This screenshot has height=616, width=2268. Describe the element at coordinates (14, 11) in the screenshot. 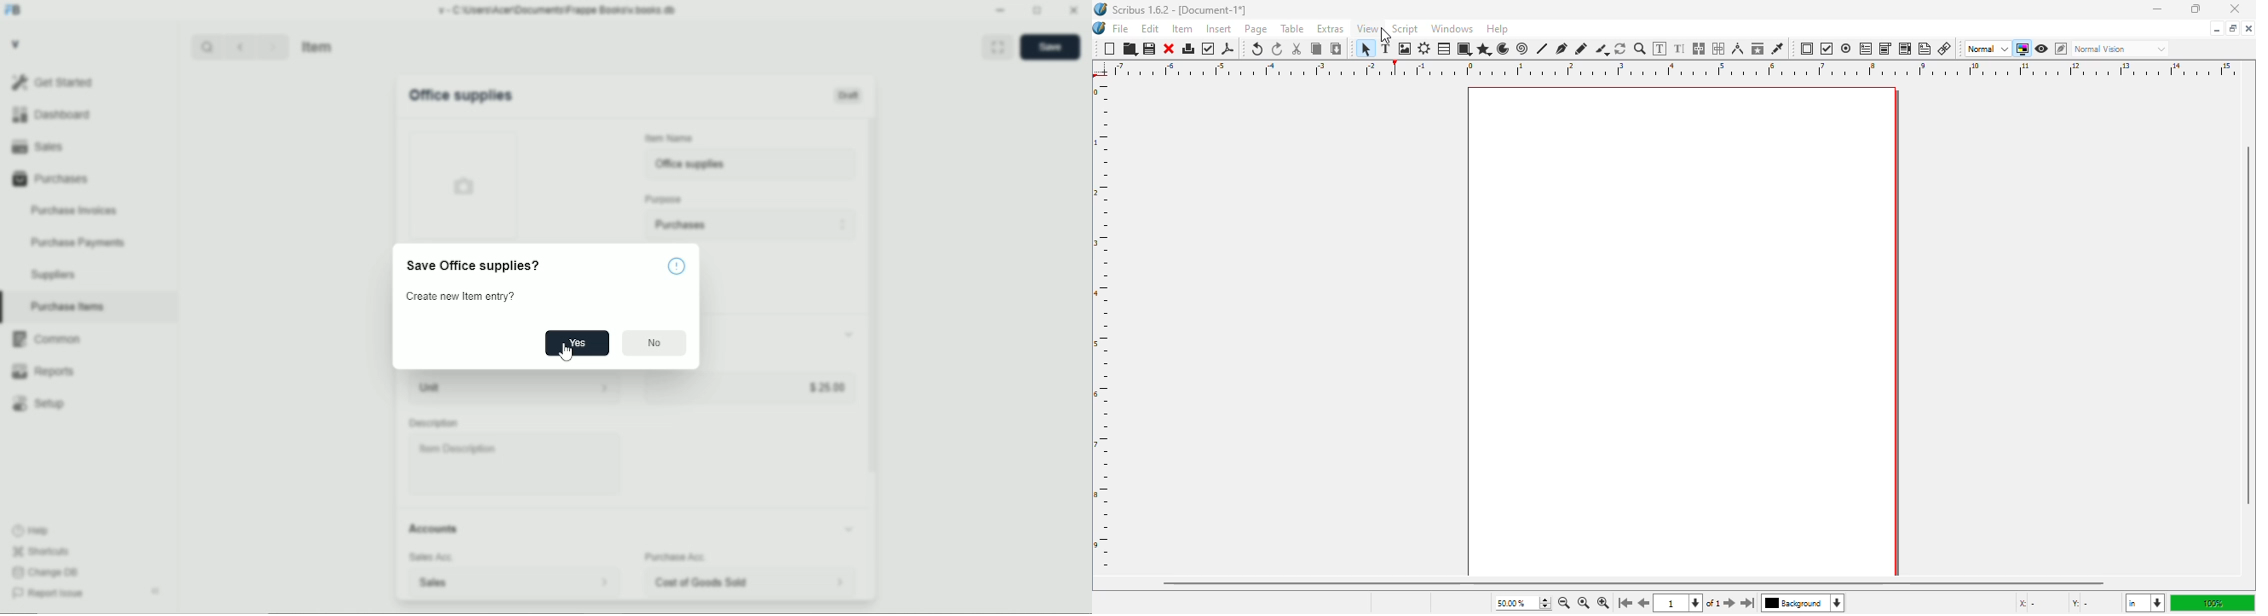

I see `FB` at that location.